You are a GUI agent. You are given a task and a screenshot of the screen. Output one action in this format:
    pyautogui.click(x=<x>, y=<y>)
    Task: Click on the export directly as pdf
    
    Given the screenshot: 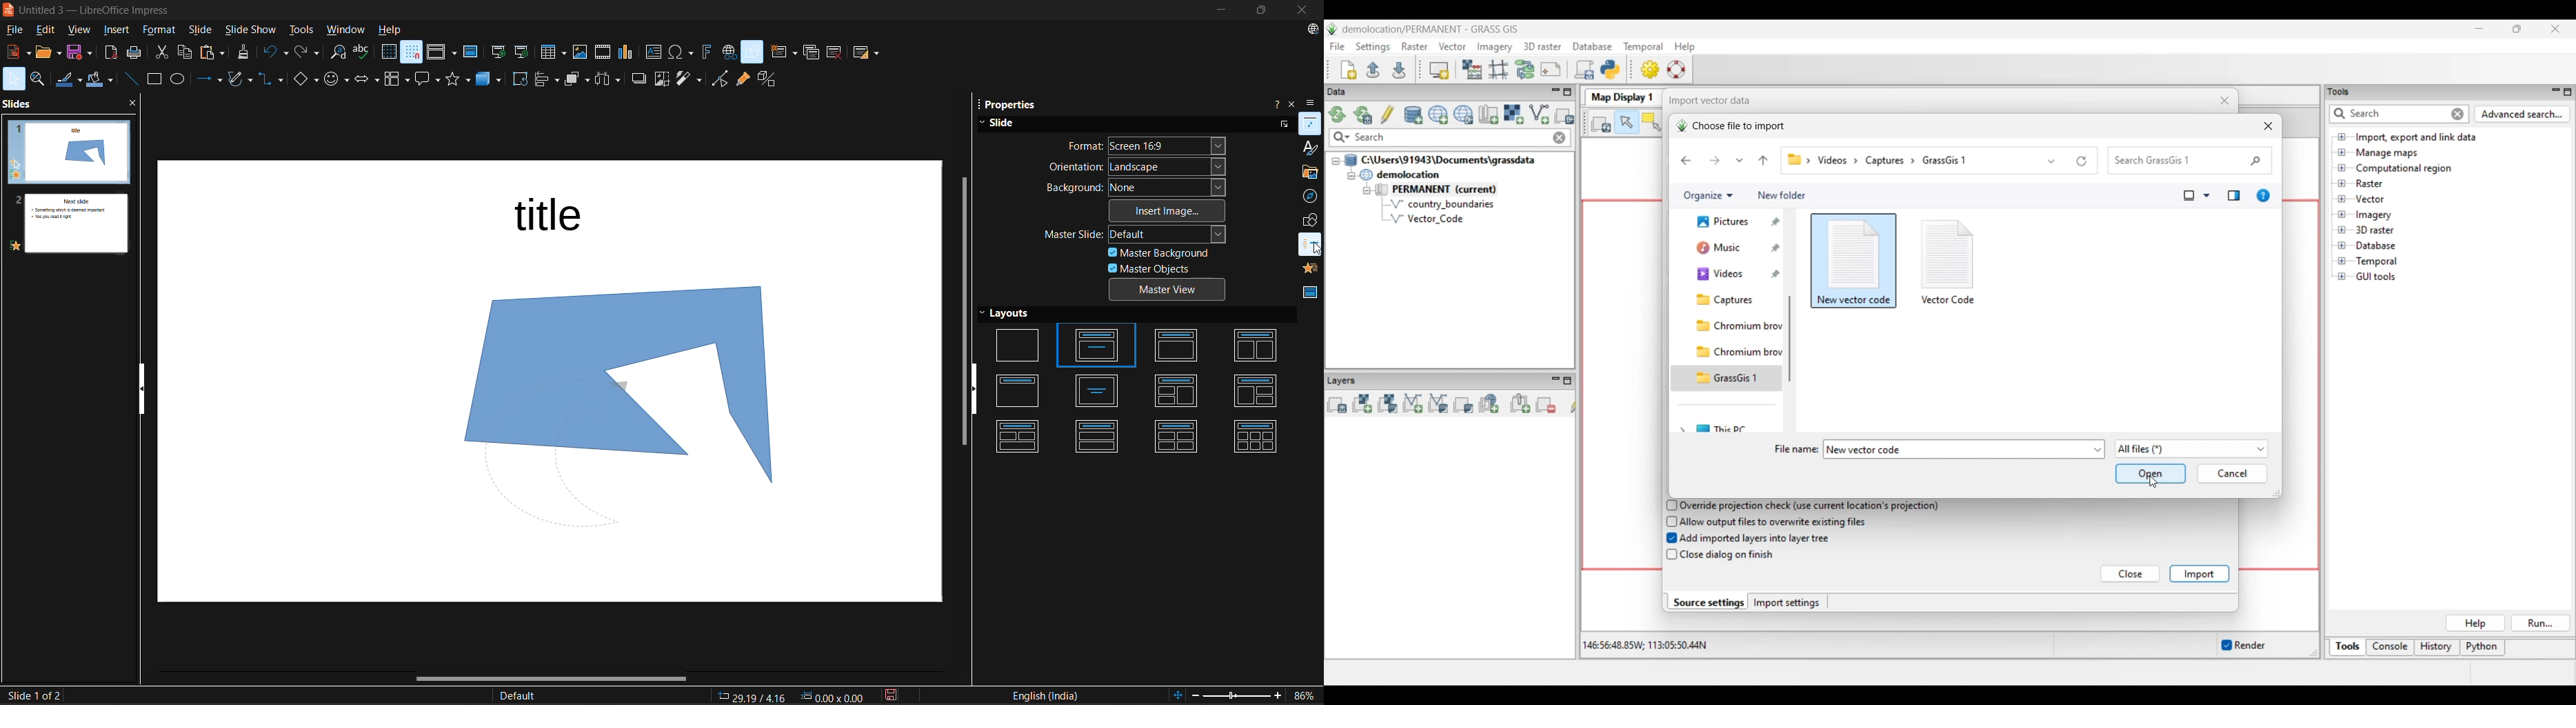 What is the action you would take?
    pyautogui.click(x=112, y=56)
    